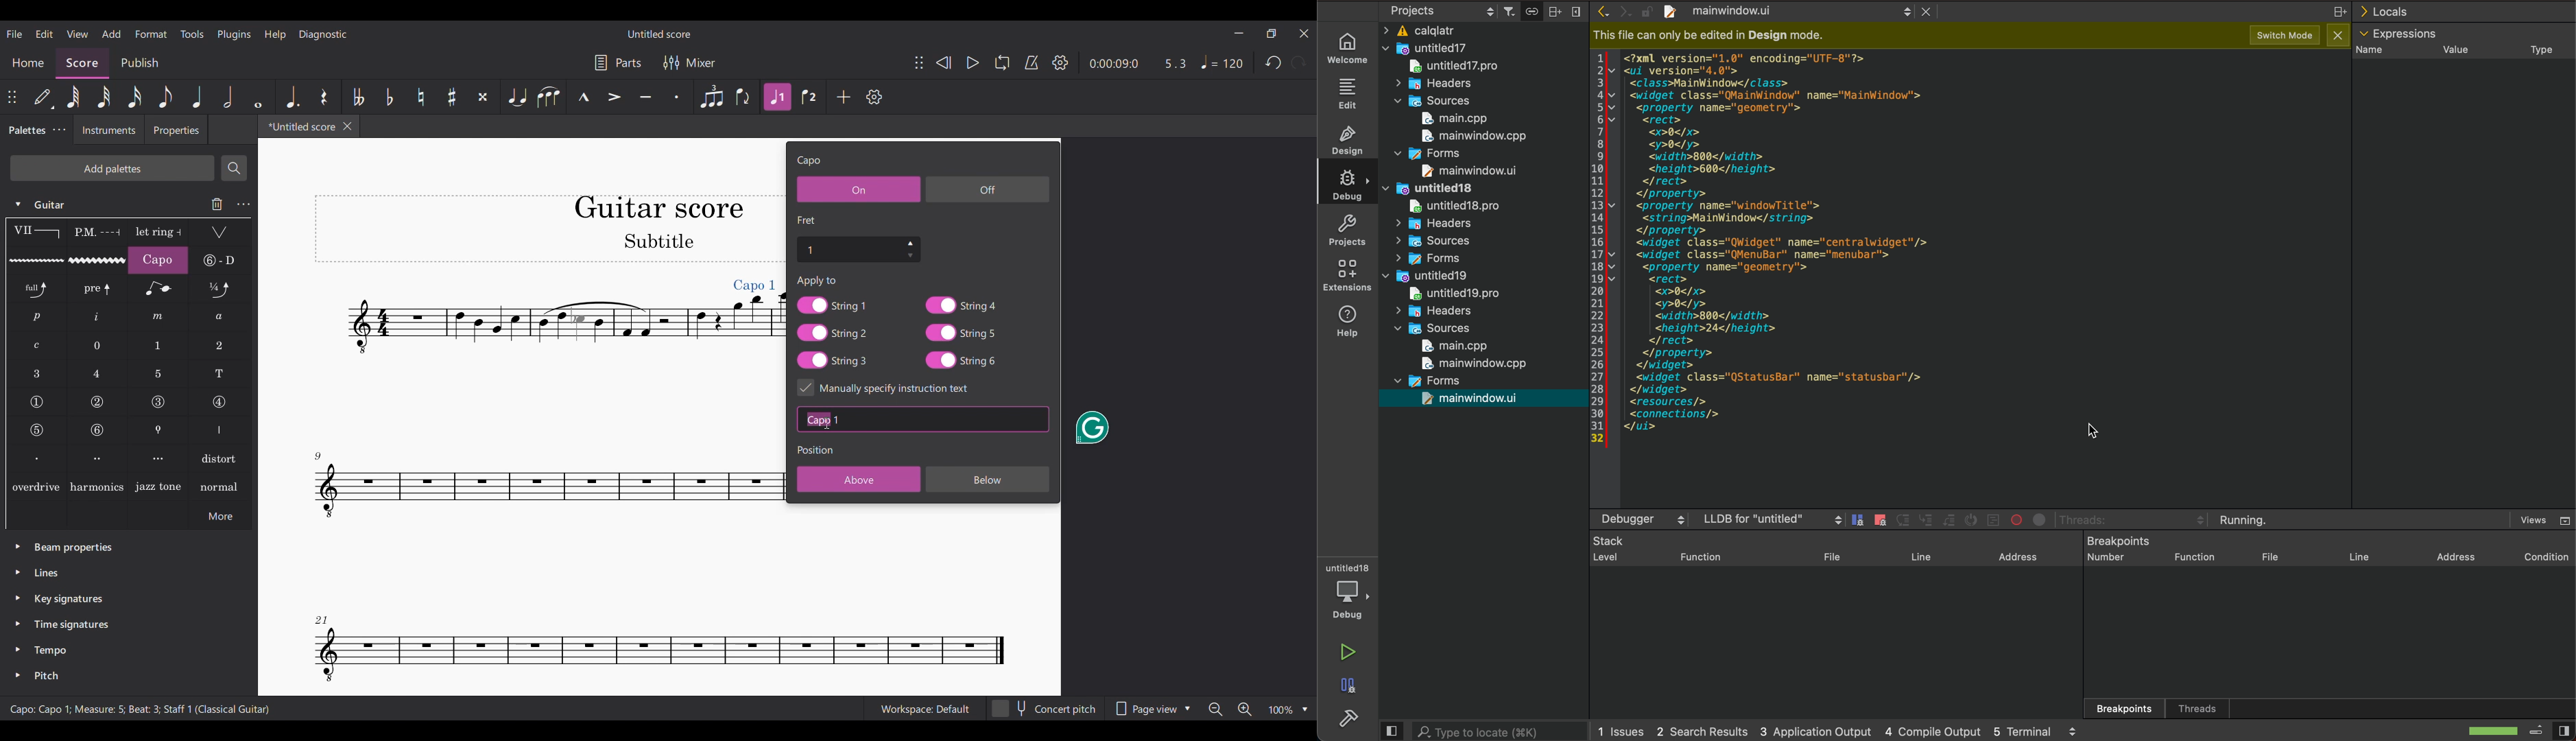 The width and height of the screenshot is (2576, 756). Describe the element at coordinates (389, 97) in the screenshot. I see `Toggle flat` at that location.